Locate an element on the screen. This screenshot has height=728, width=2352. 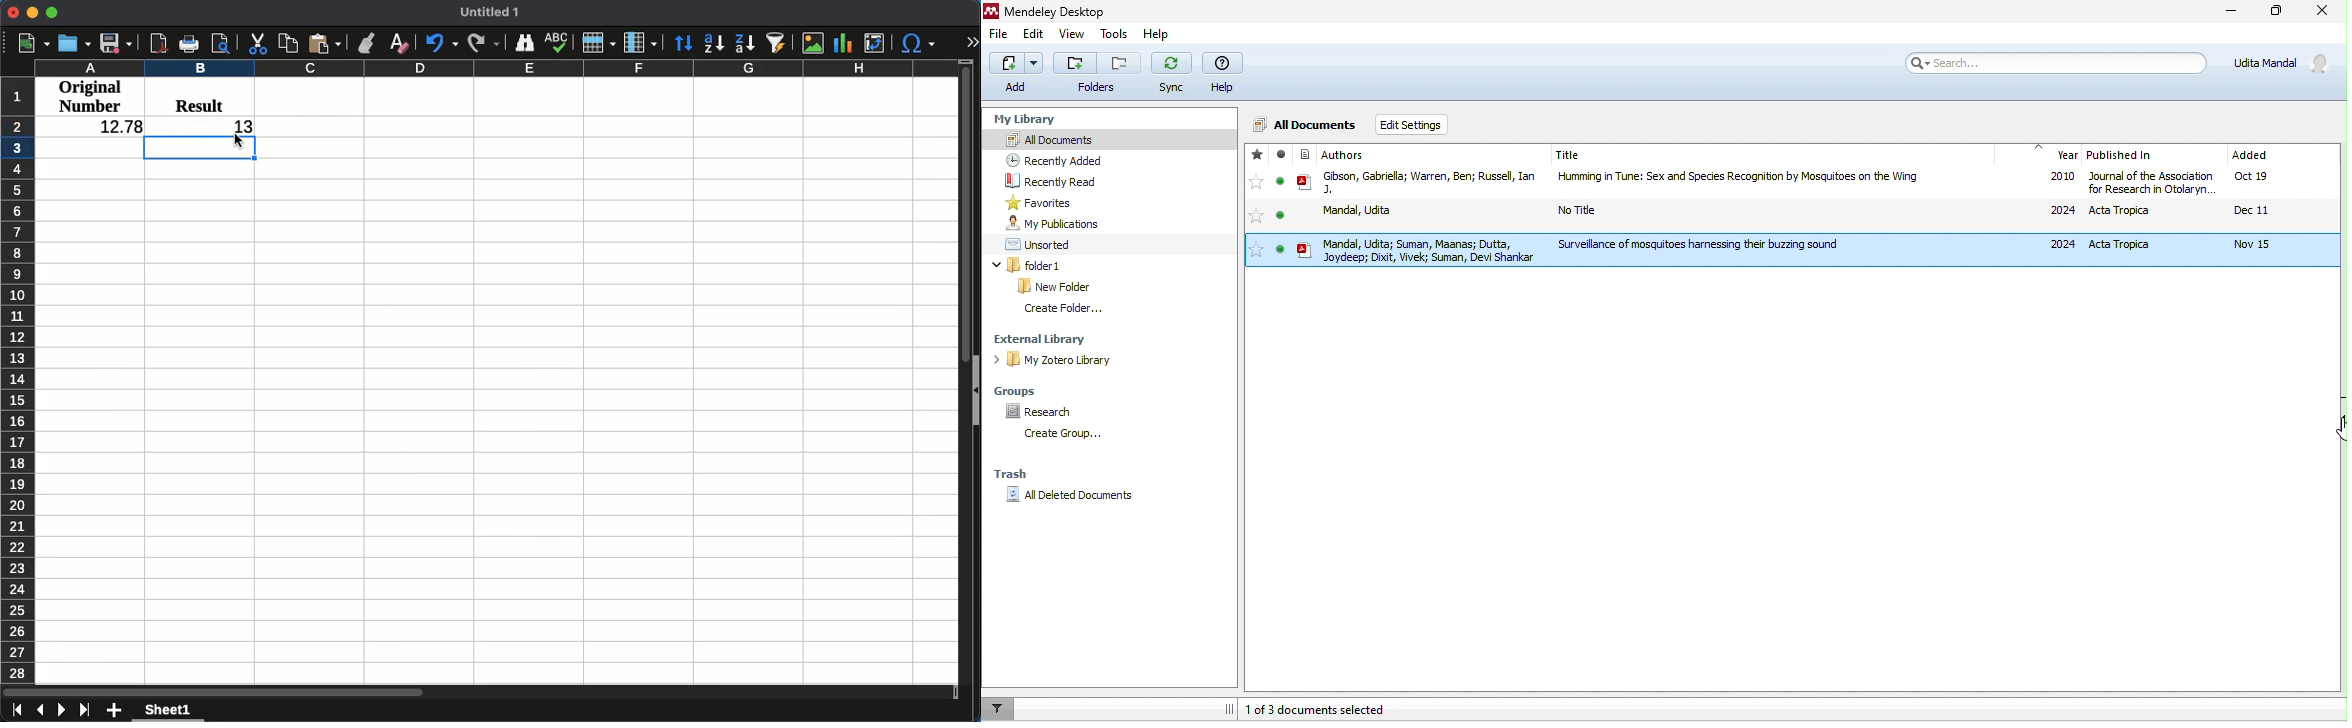
favourites is located at coordinates (1048, 202).